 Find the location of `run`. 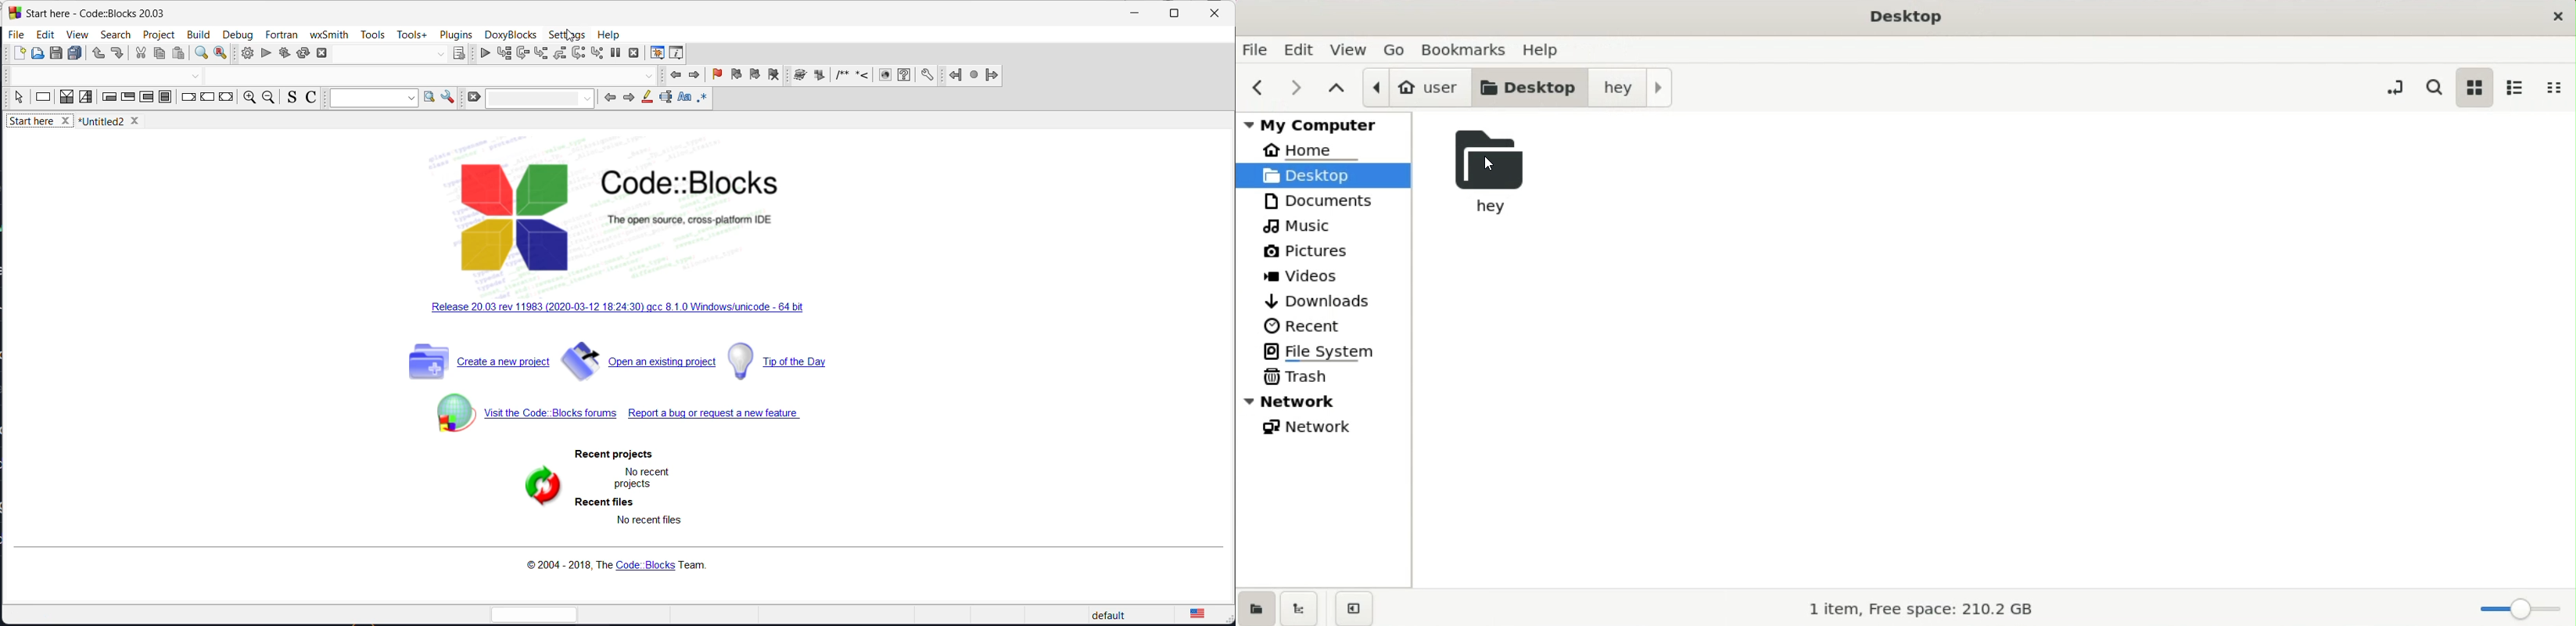

run is located at coordinates (266, 53).